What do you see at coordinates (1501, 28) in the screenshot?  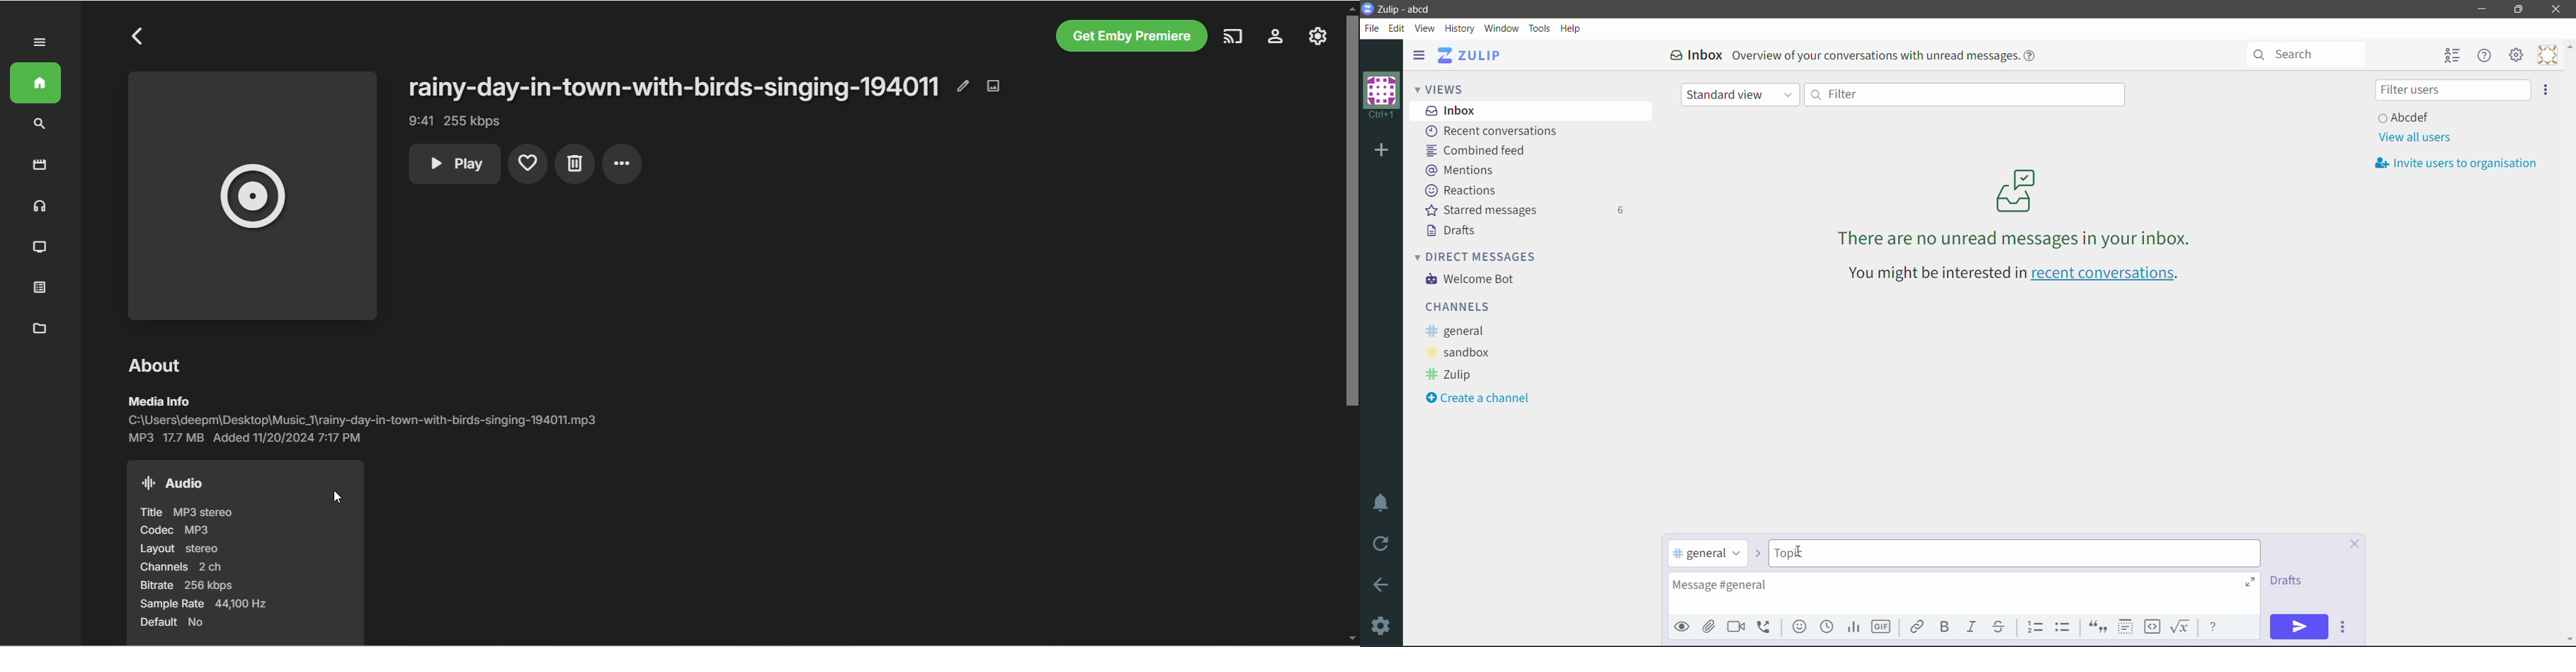 I see `Window` at bounding box center [1501, 28].